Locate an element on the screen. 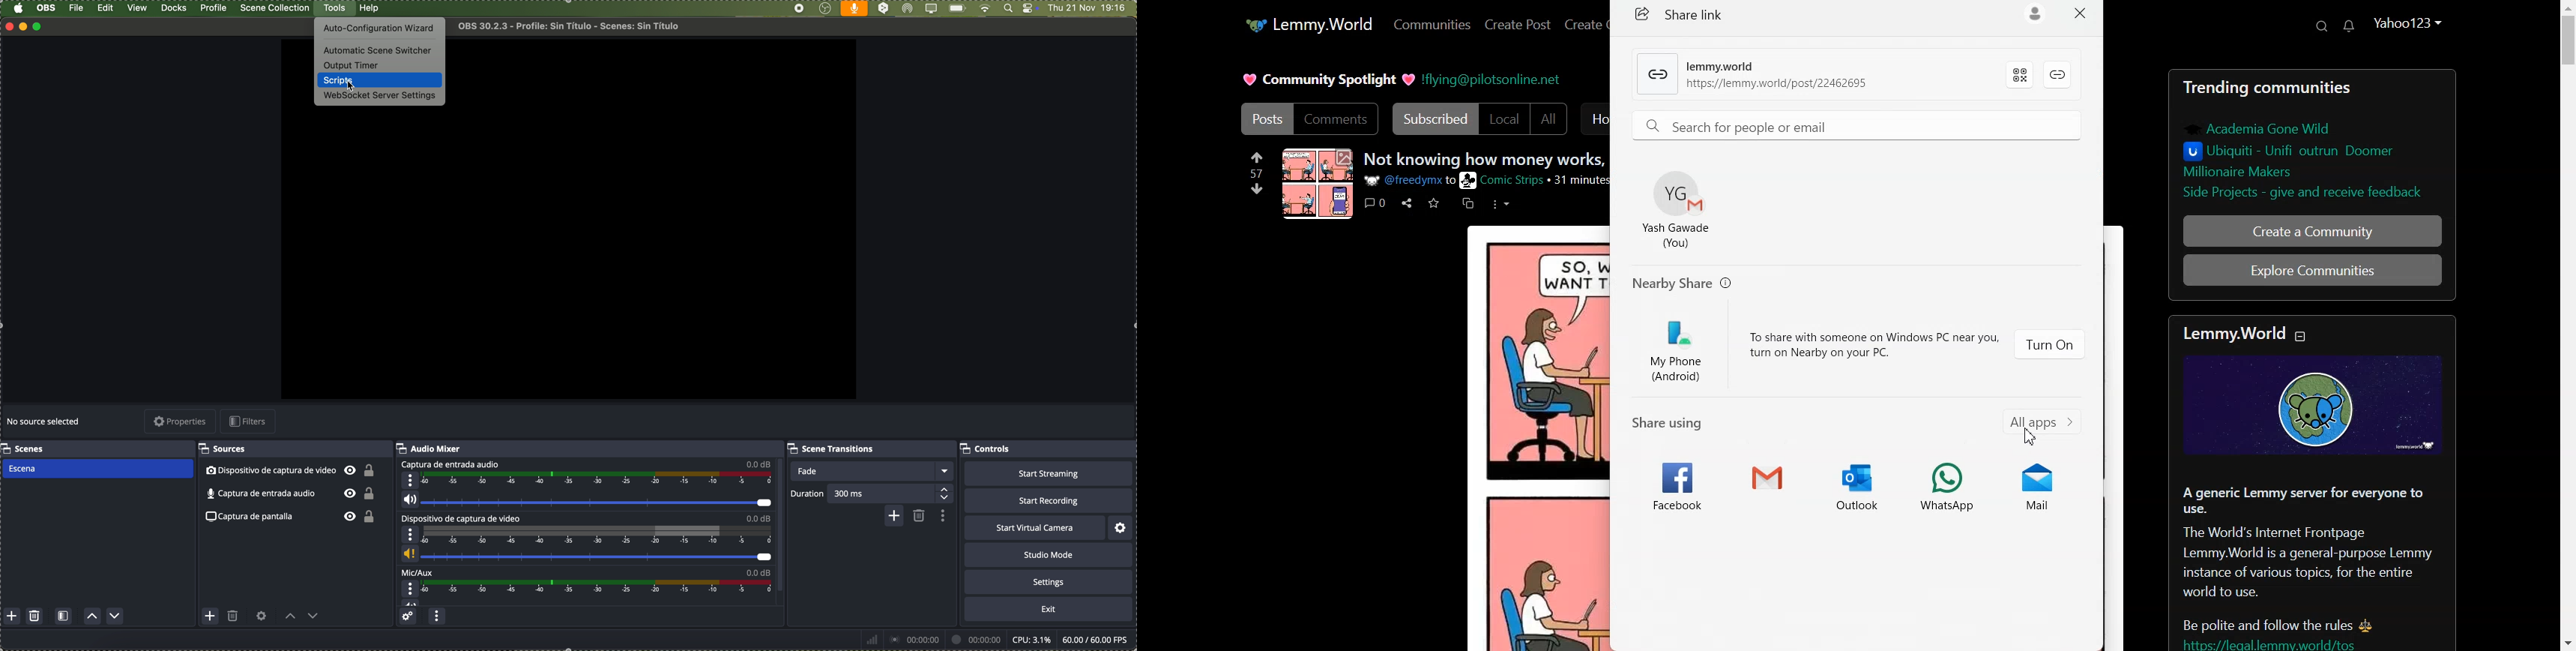 Image resolution: width=2576 pixels, height=672 pixels. 300 ms is located at coordinates (894, 493).